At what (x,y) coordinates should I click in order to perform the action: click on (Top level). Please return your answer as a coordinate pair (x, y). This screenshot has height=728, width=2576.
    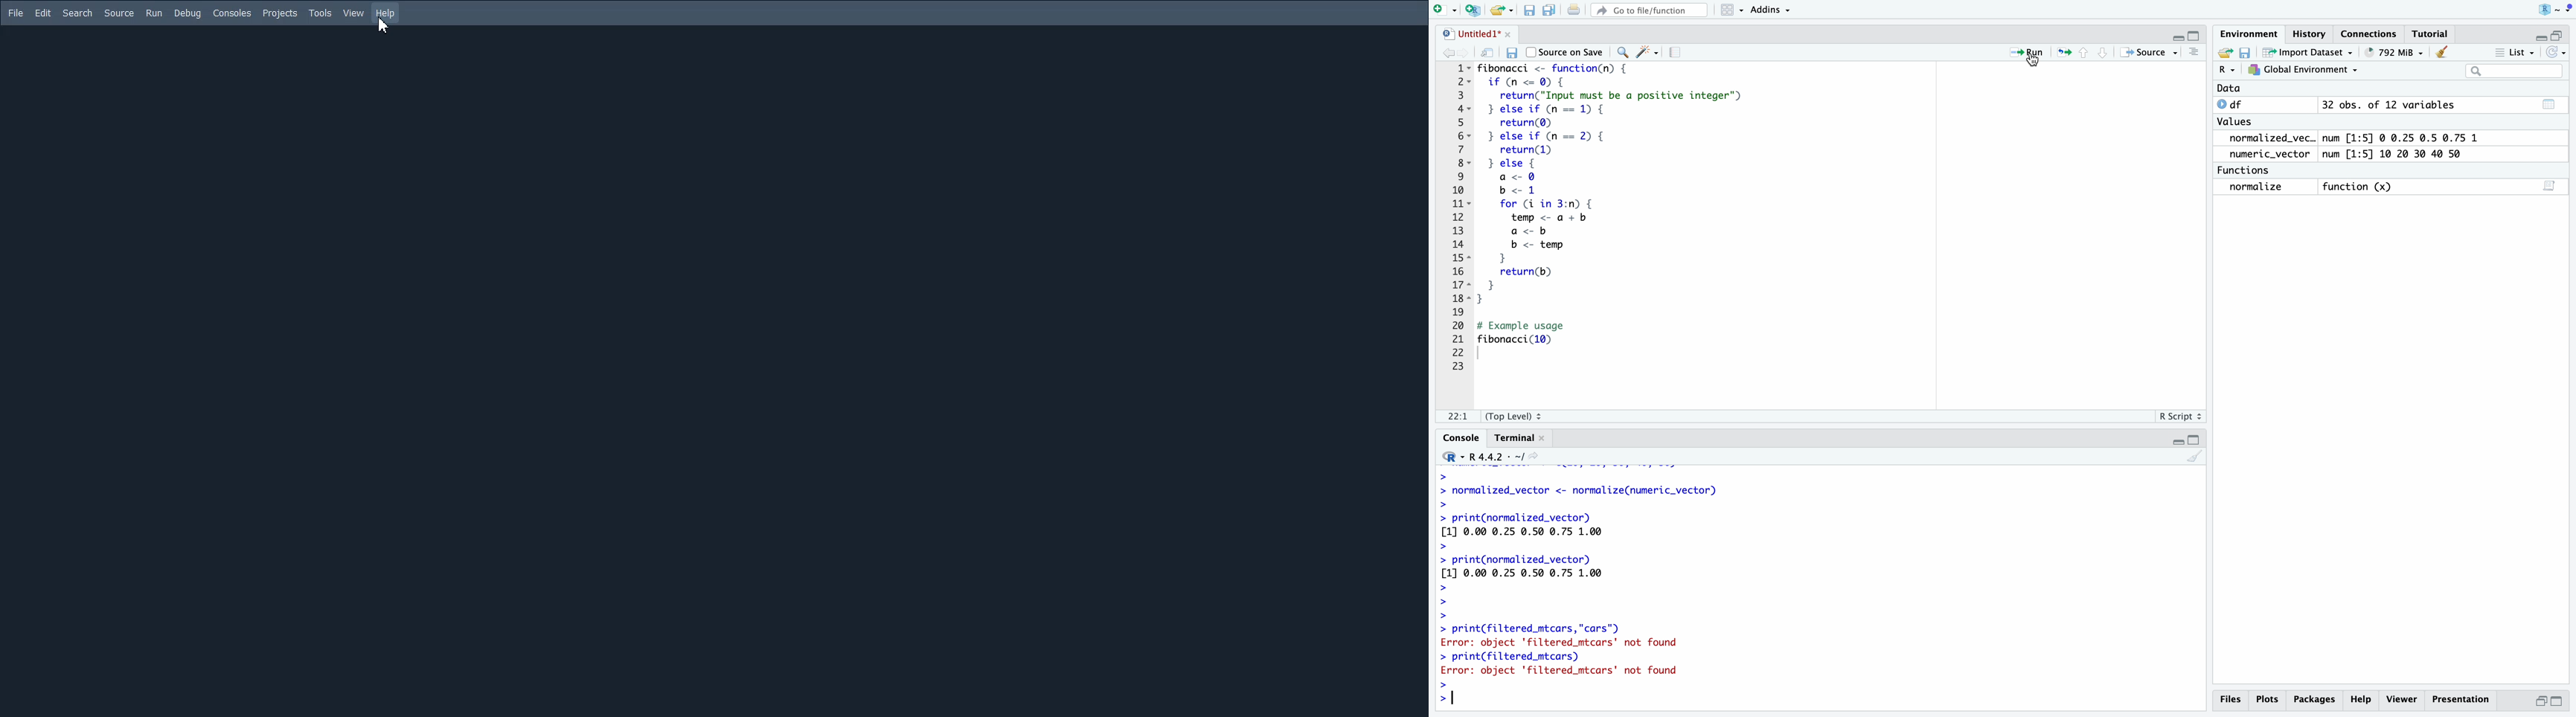
    Looking at the image, I should click on (1514, 416).